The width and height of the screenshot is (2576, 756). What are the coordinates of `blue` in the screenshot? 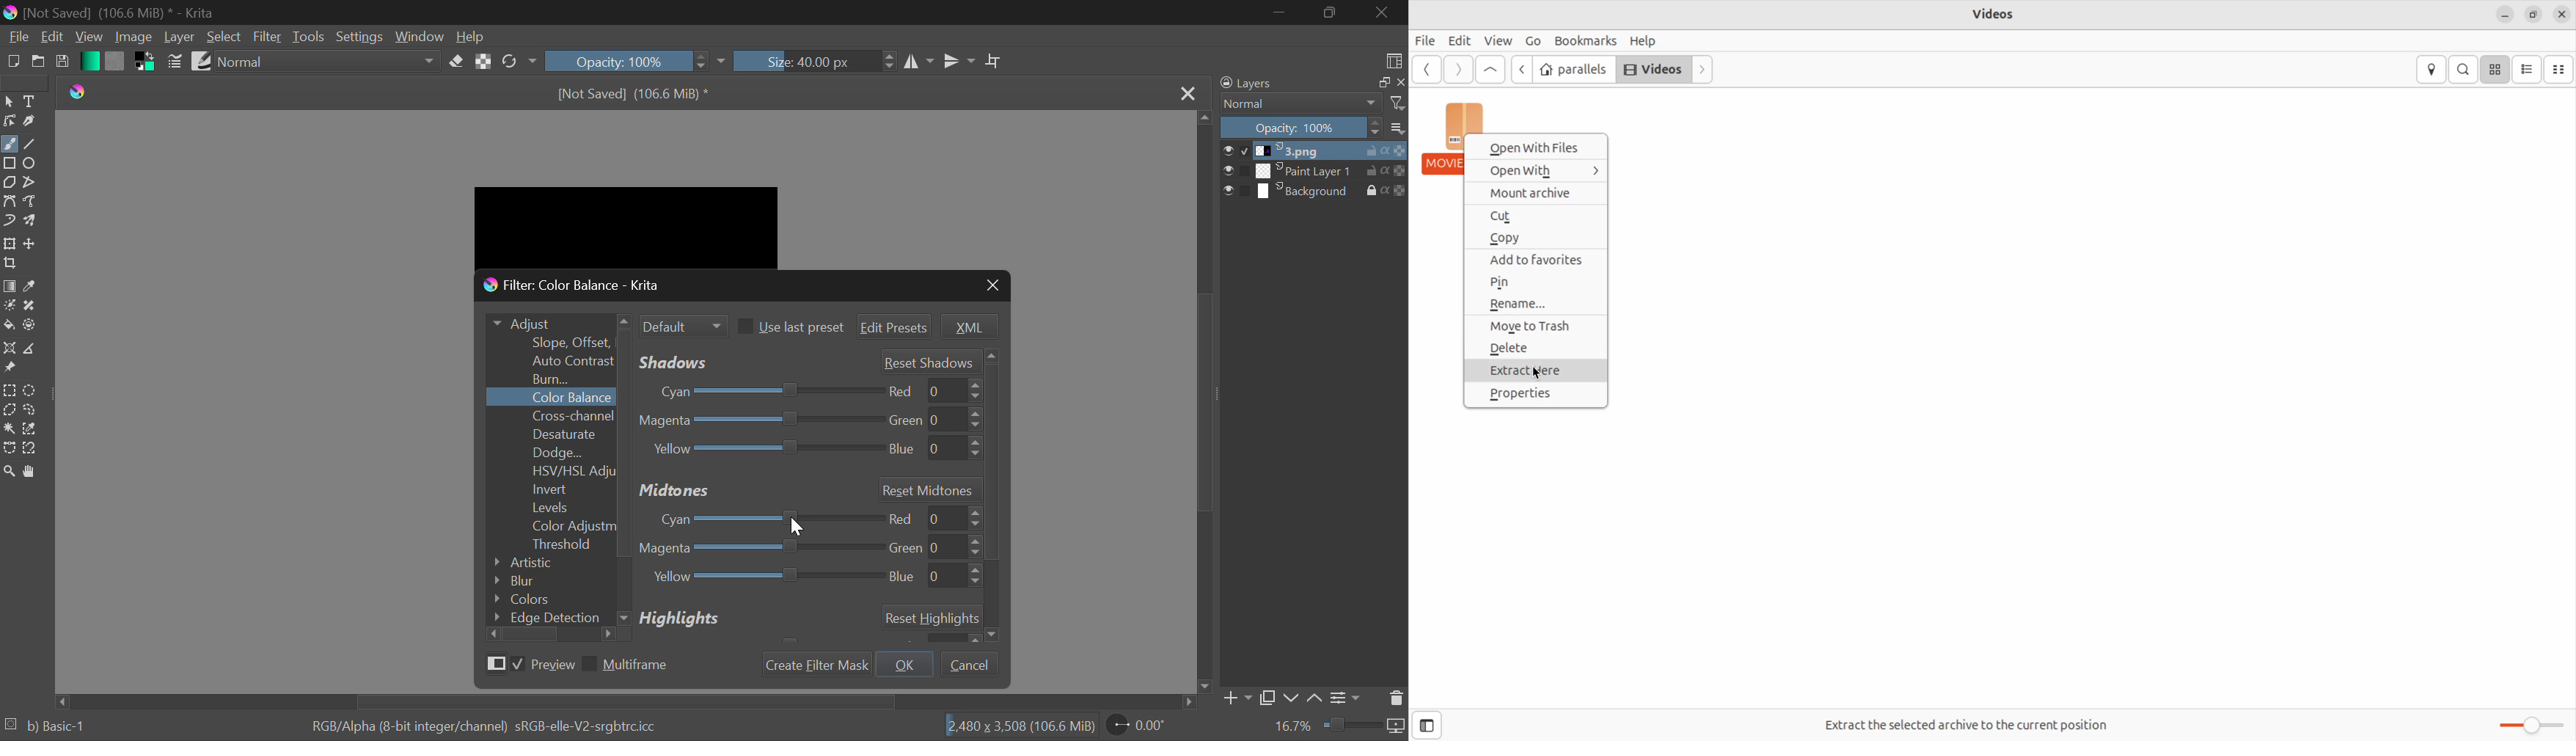 It's located at (932, 449).